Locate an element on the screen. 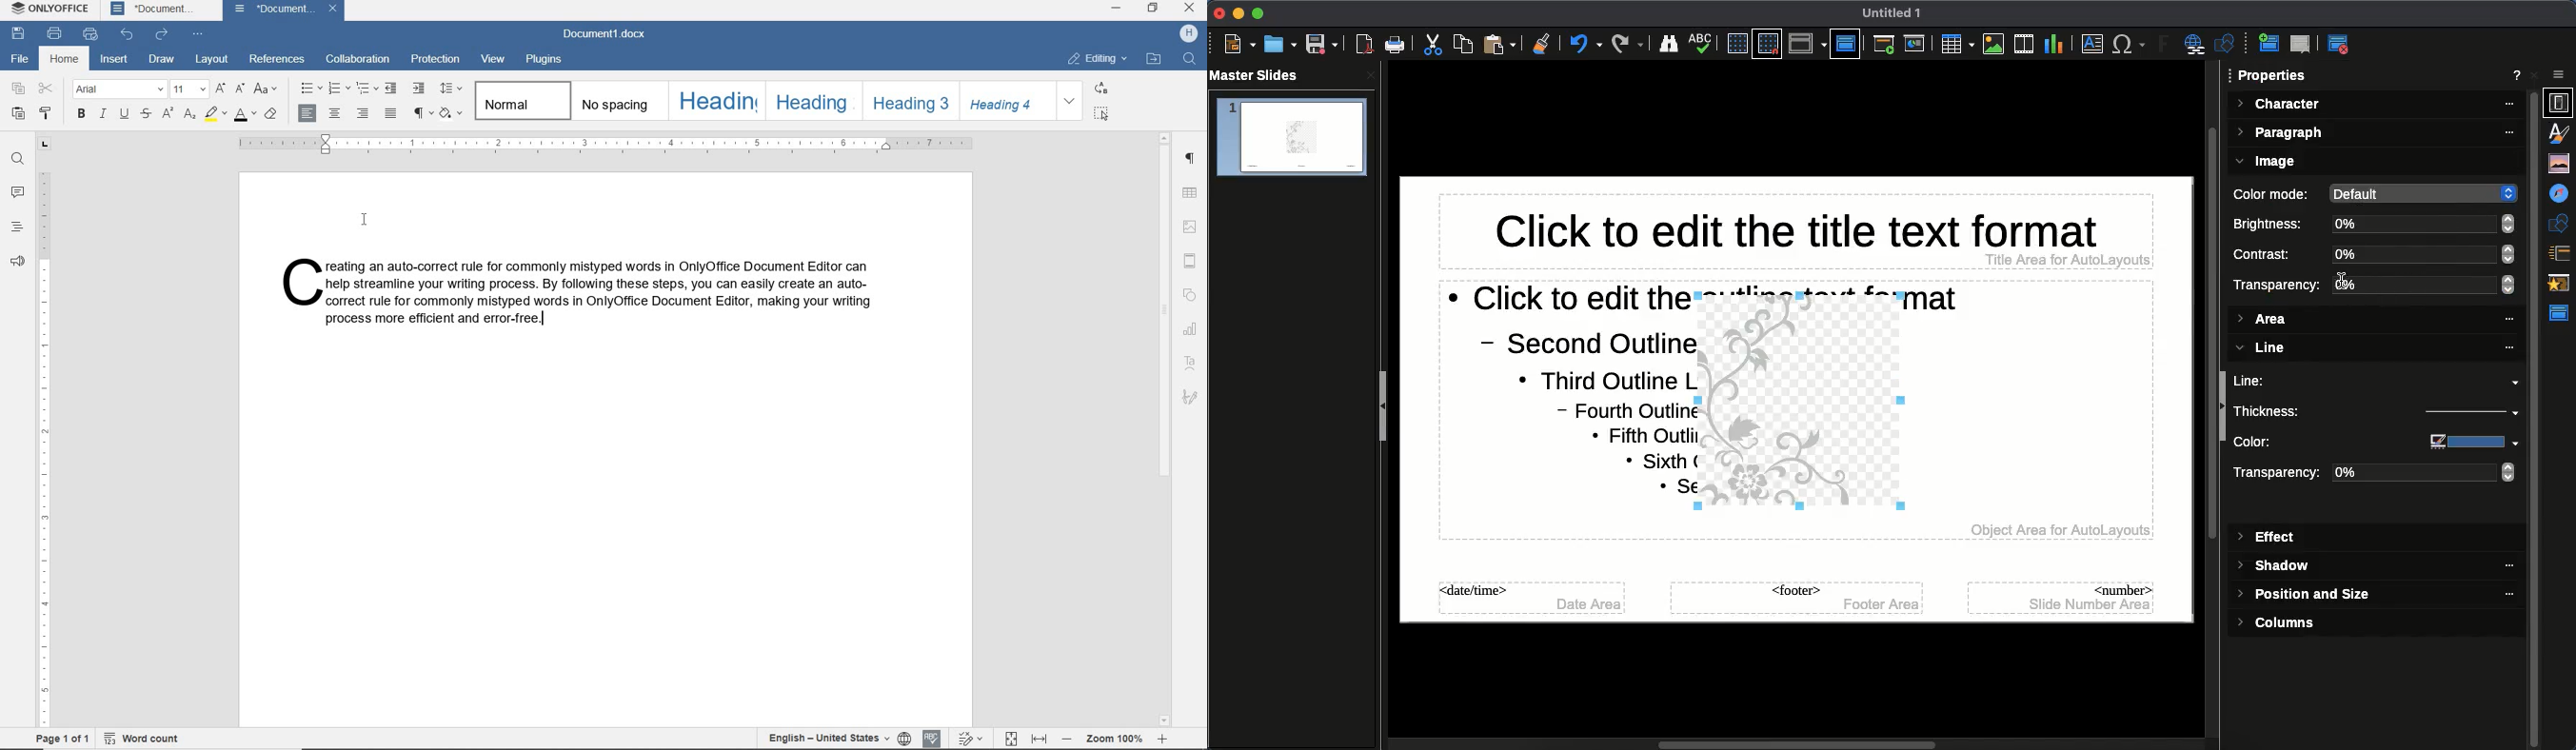 The image size is (2576, 756). Redo is located at coordinates (1628, 44).